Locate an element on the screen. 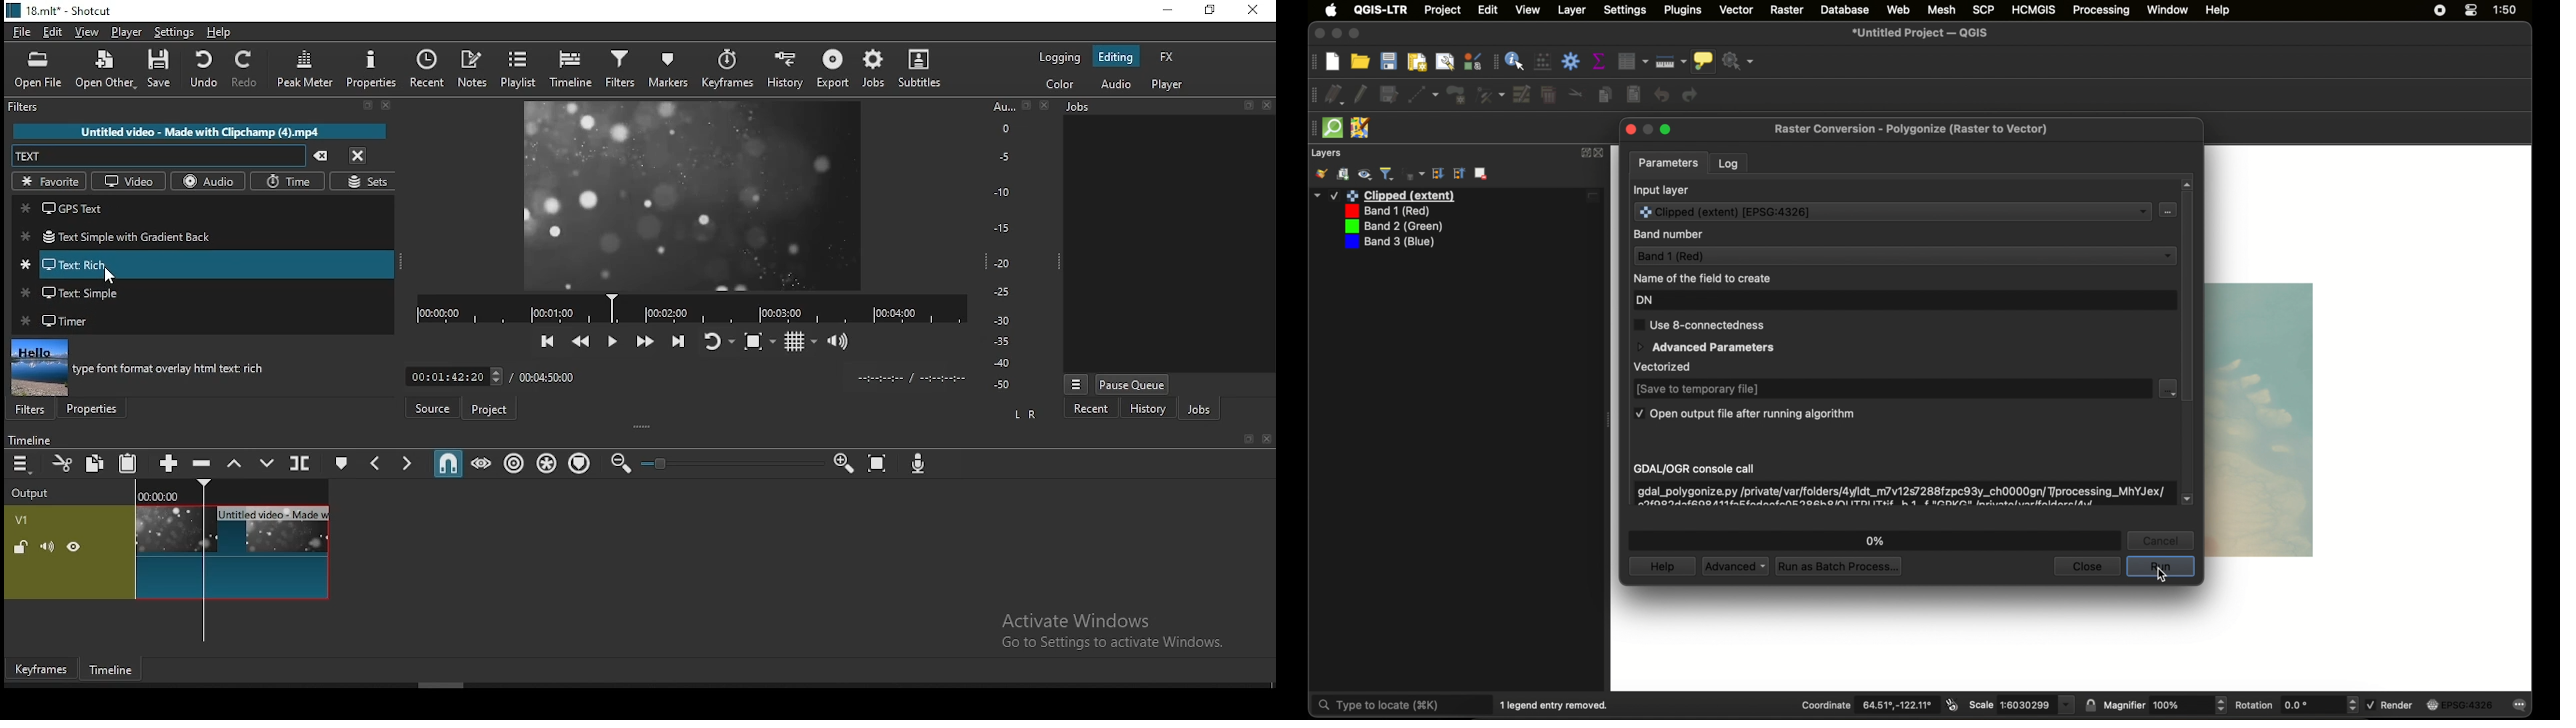 This screenshot has width=2576, height=728. restore is located at coordinates (1212, 9).